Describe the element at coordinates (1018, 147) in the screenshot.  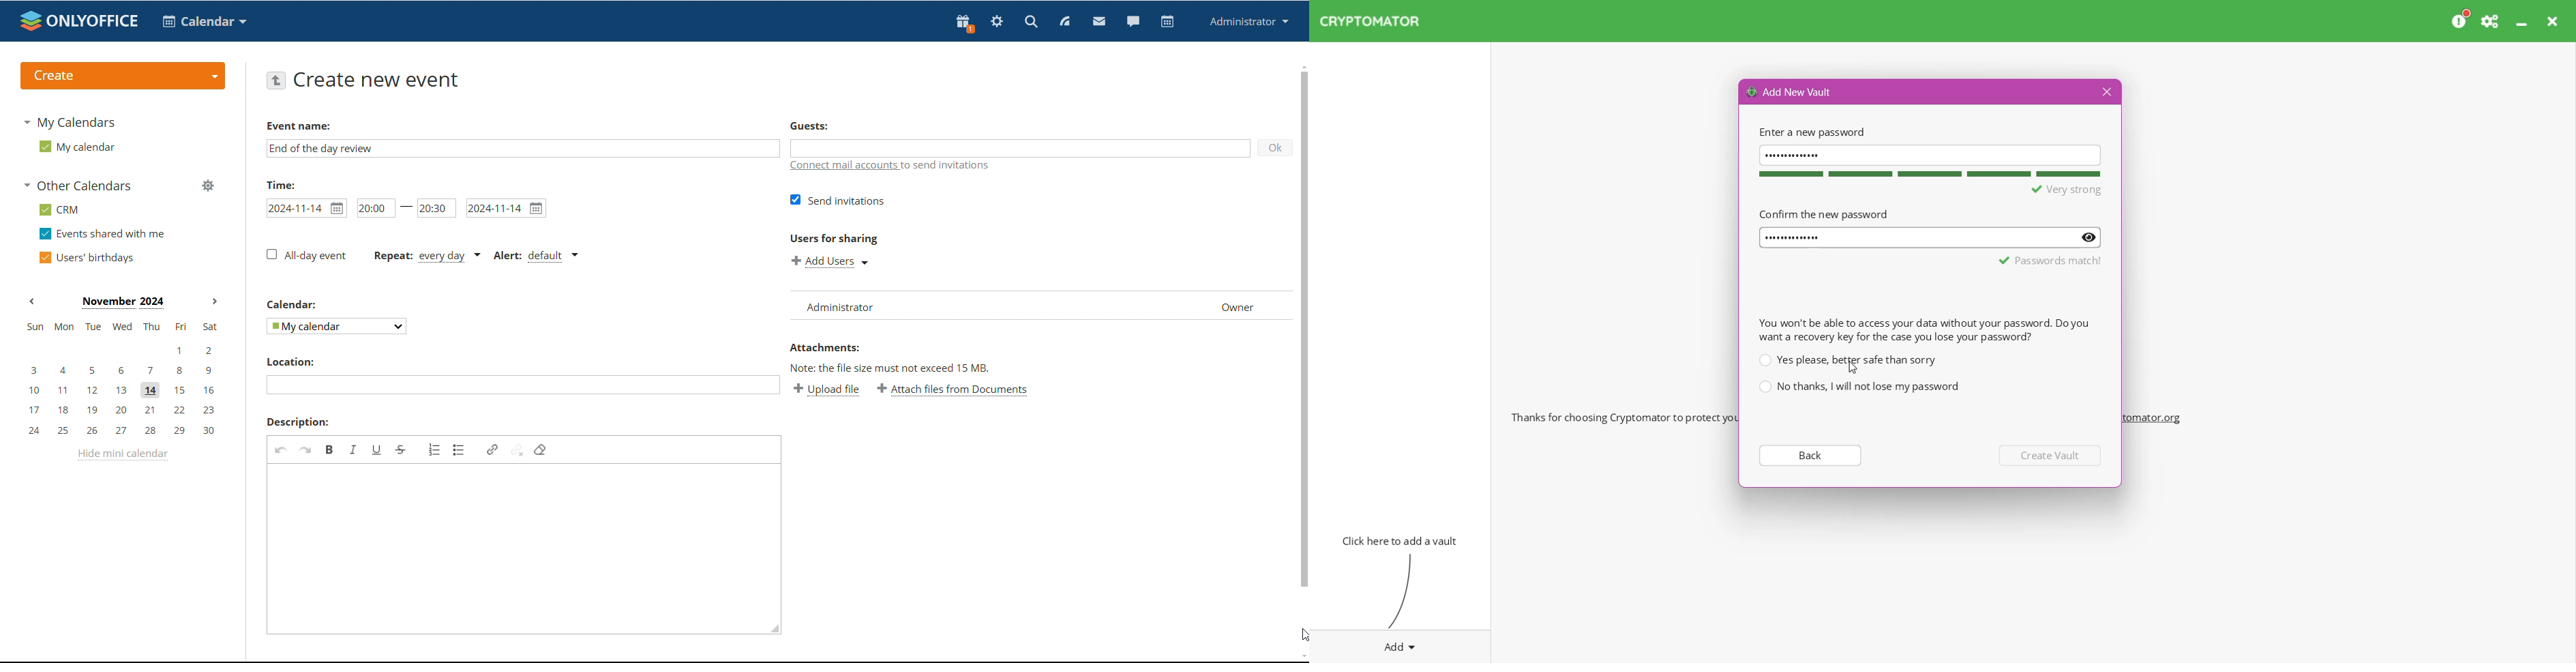
I see `add guests` at that location.